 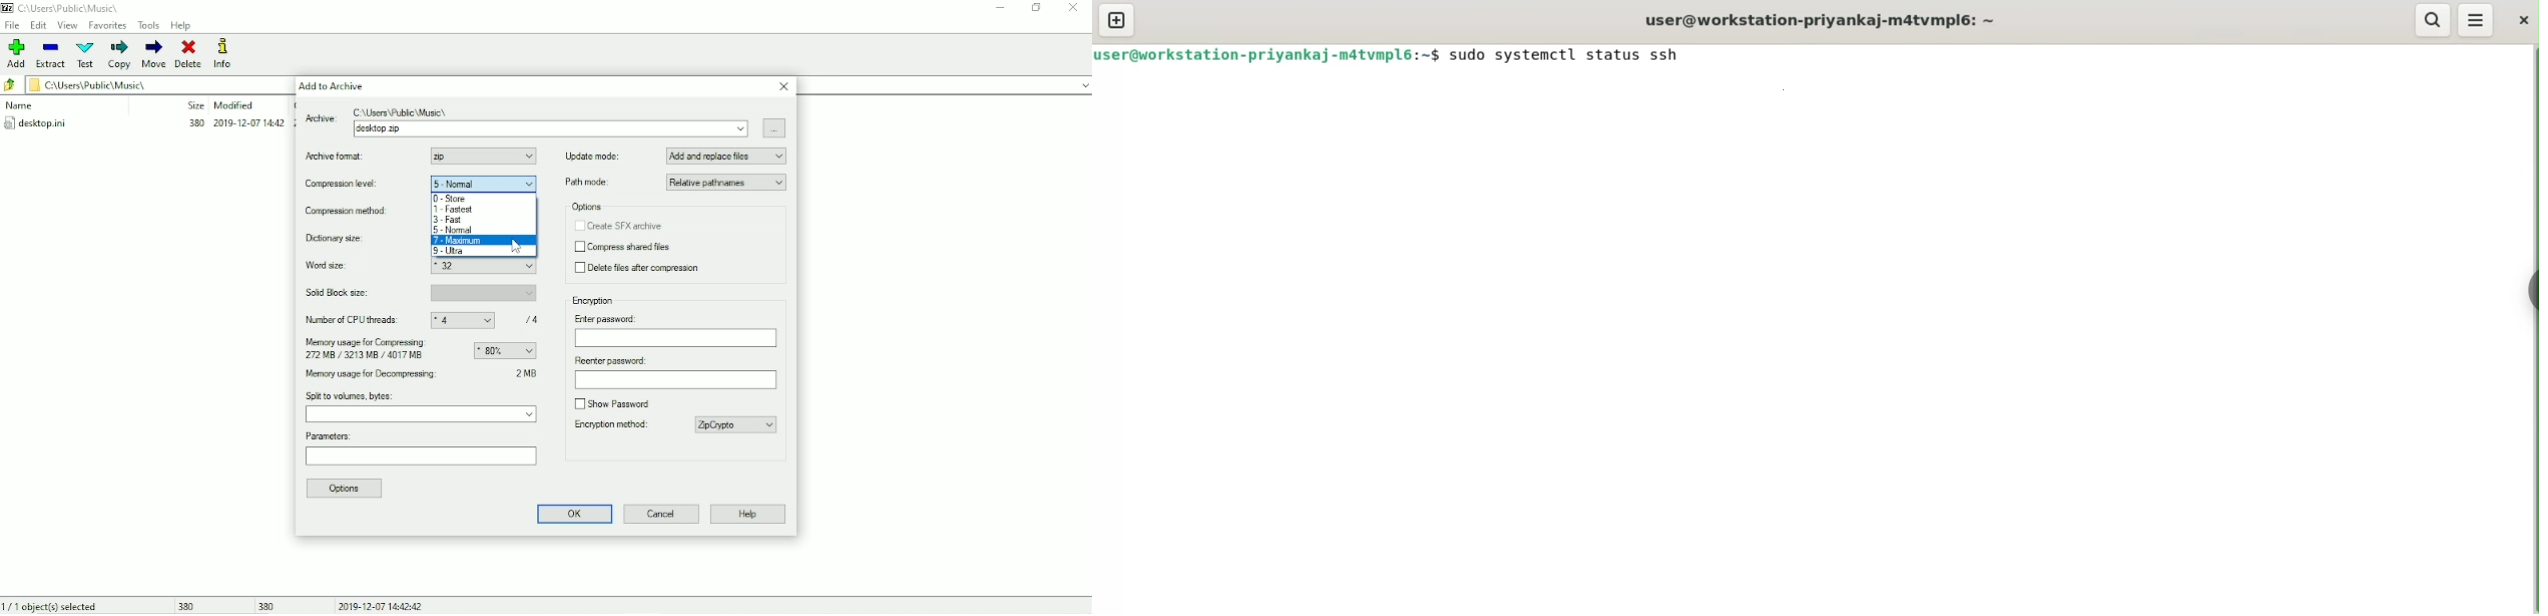 What do you see at coordinates (586, 207) in the screenshot?
I see `Options` at bounding box center [586, 207].